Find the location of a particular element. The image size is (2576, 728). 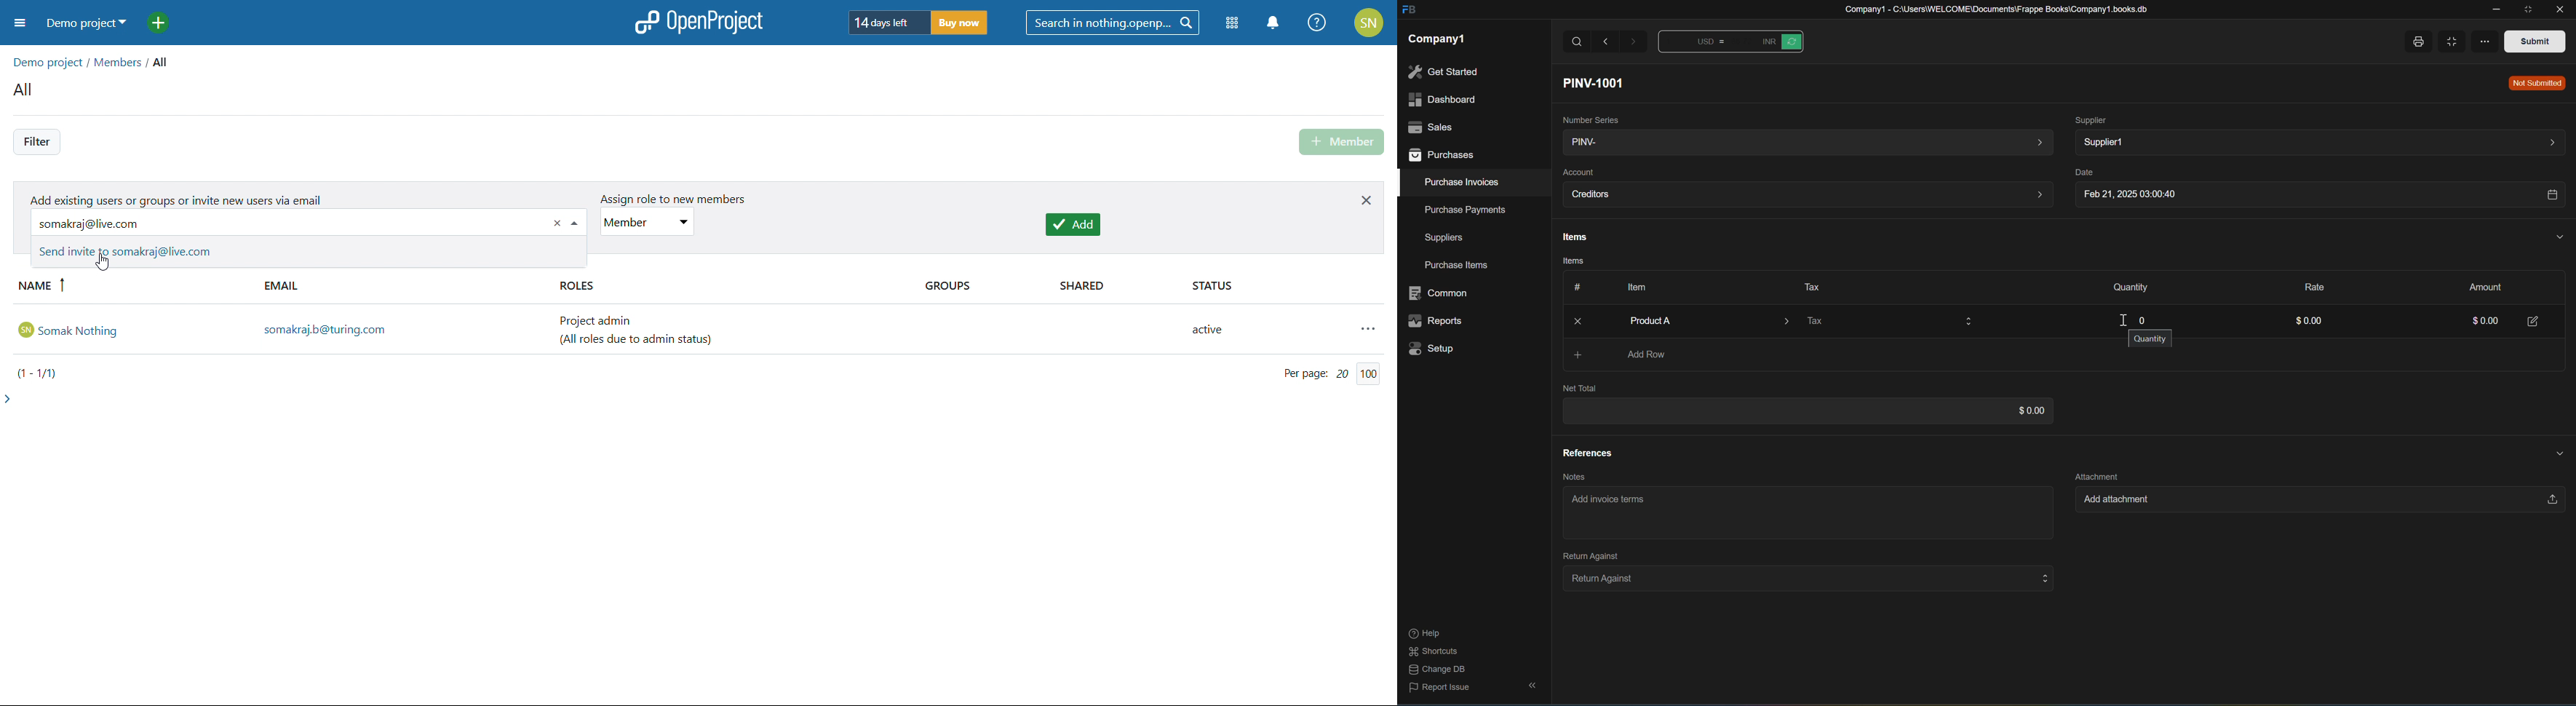

Return Against is located at coordinates (1586, 555).